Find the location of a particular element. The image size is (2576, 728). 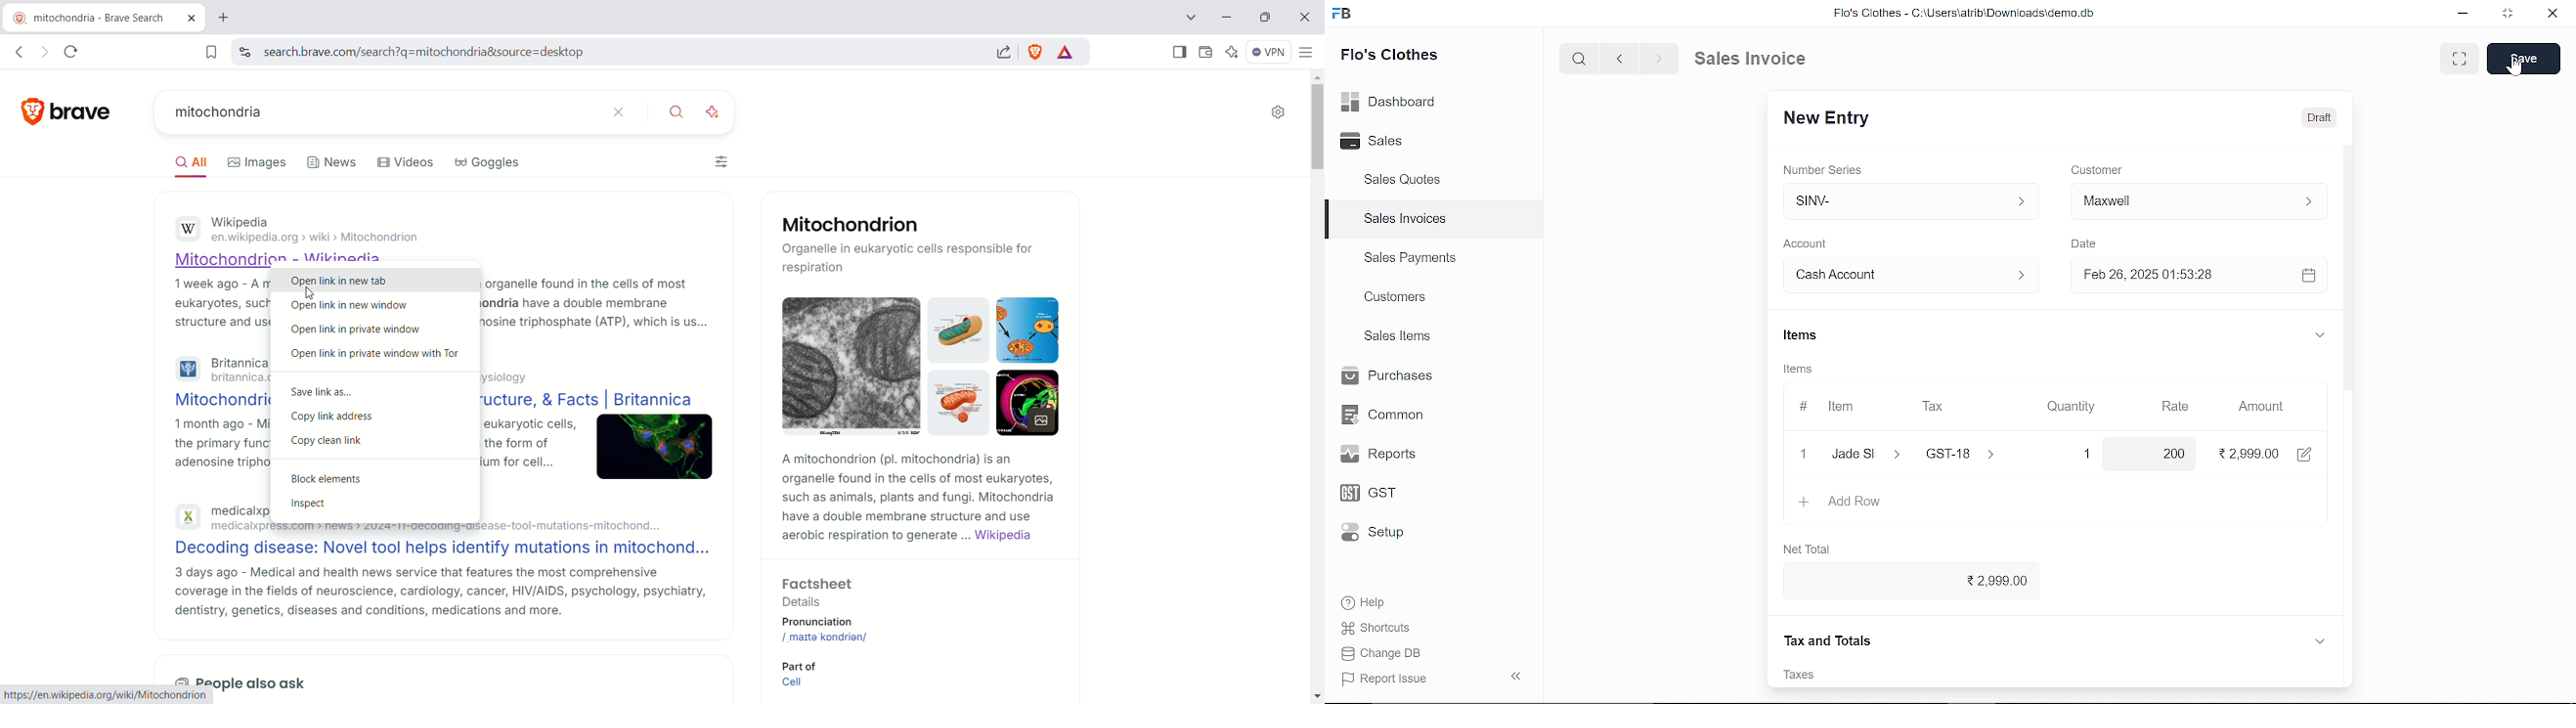

 is located at coordinates (1801, 371).